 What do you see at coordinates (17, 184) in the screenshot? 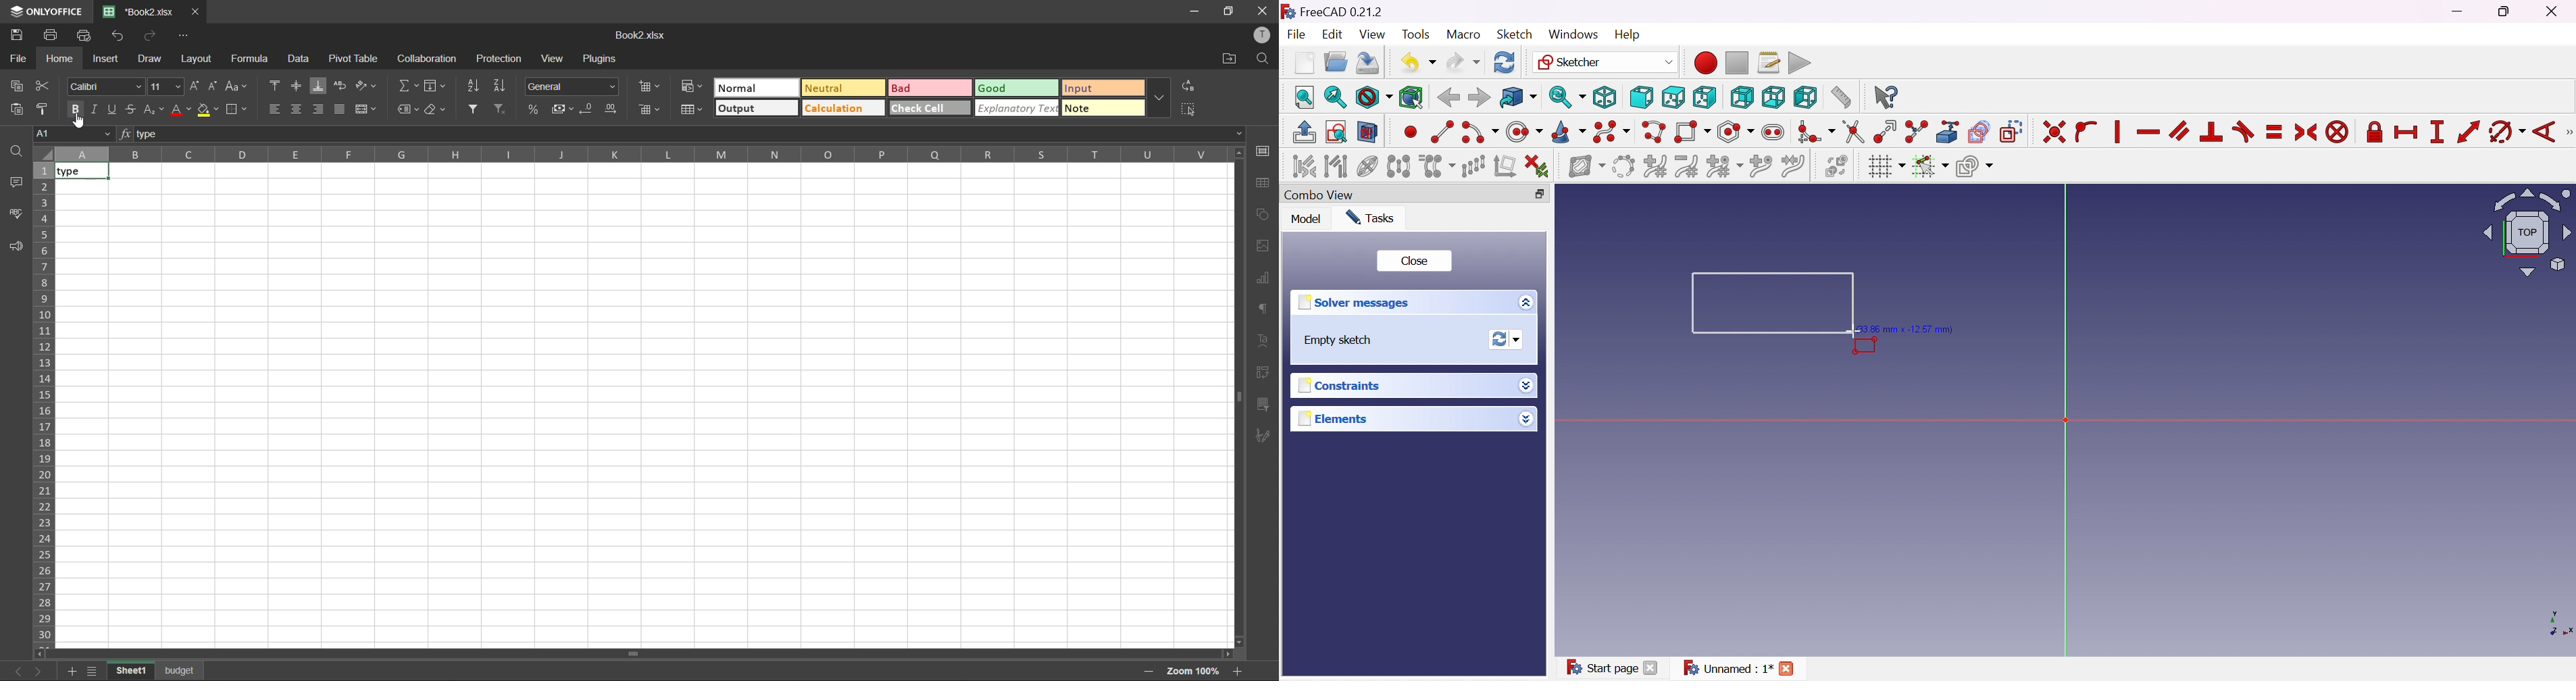
I see `comments` at bounding box center [17, 184].